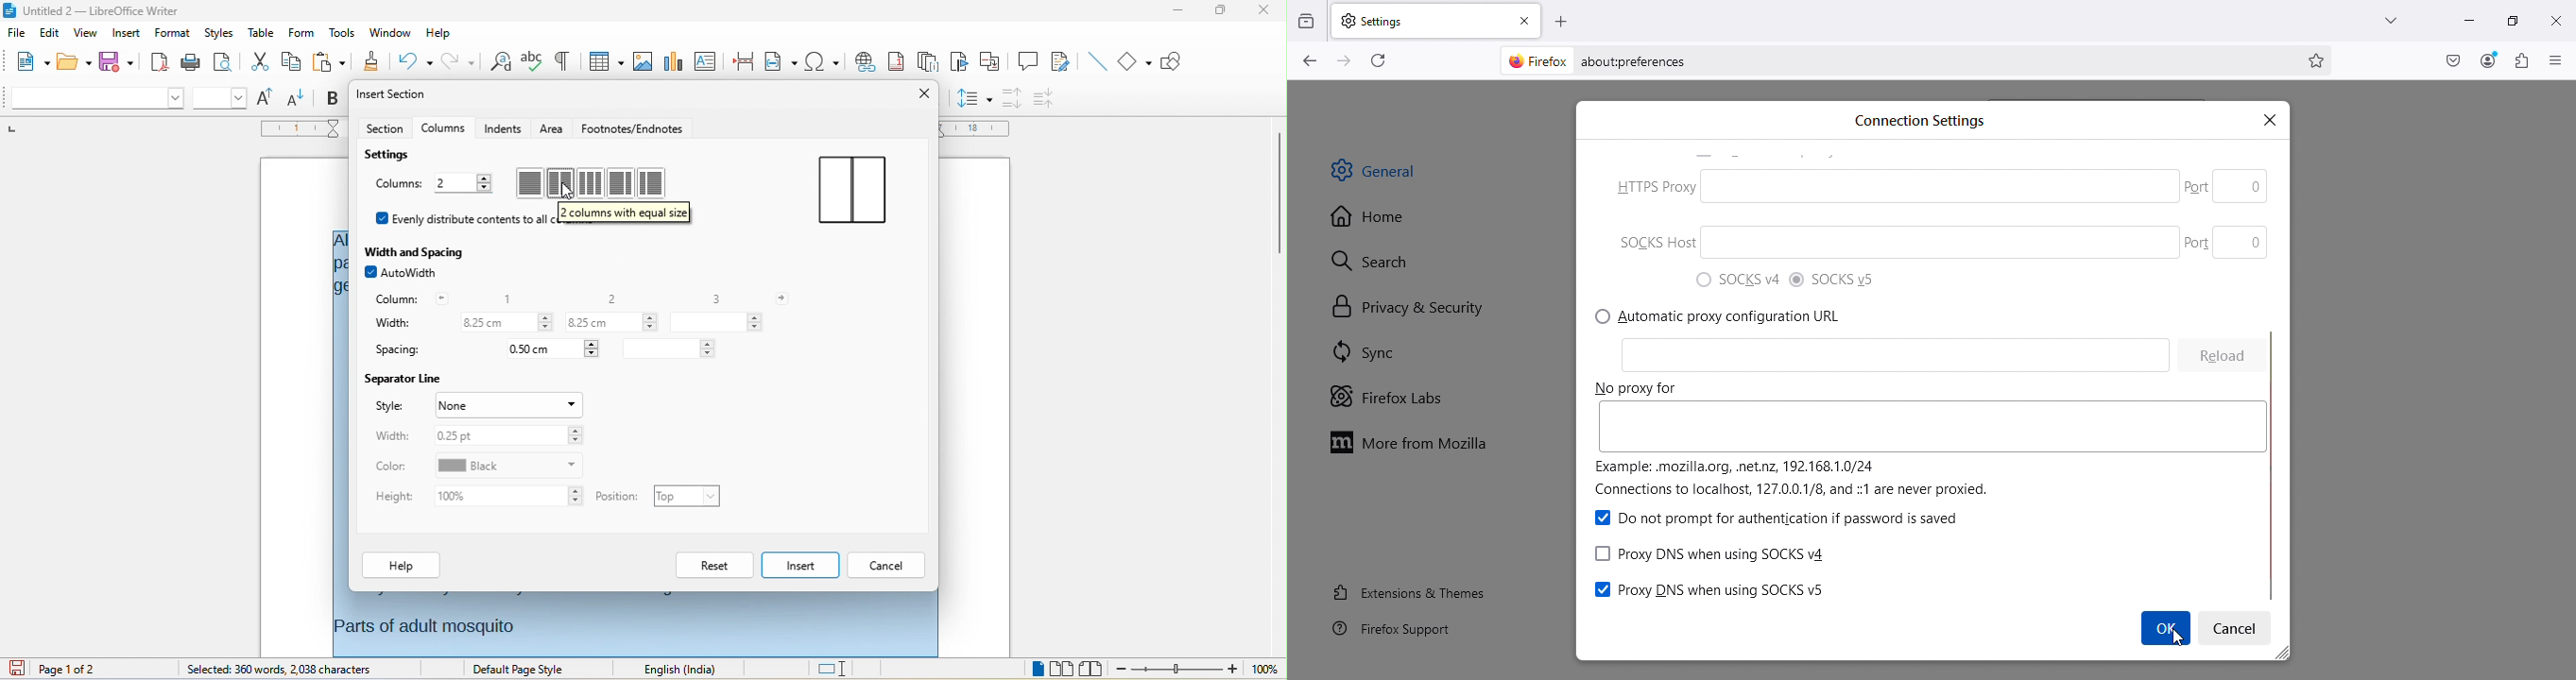  Describe the element at coordinates (260, 32) in the screenshot. I see `table` at that location.